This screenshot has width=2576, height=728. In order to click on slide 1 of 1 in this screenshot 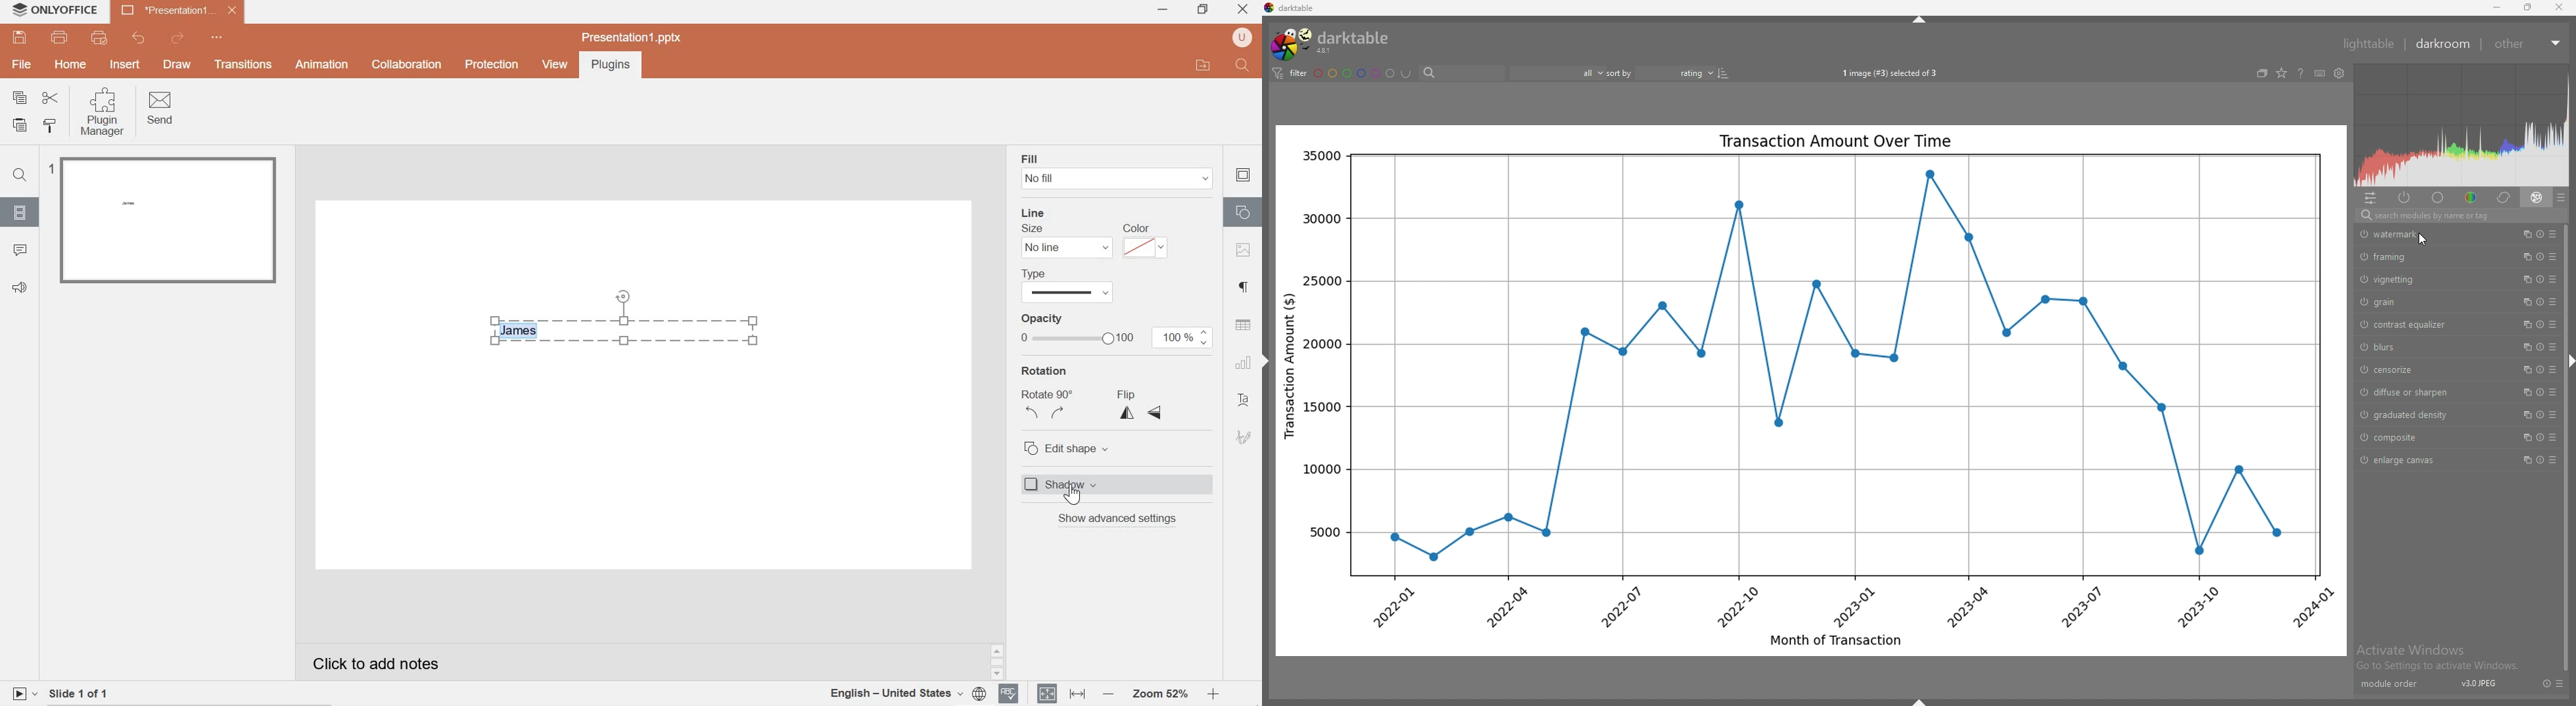, I will do `click(90, 691)`.